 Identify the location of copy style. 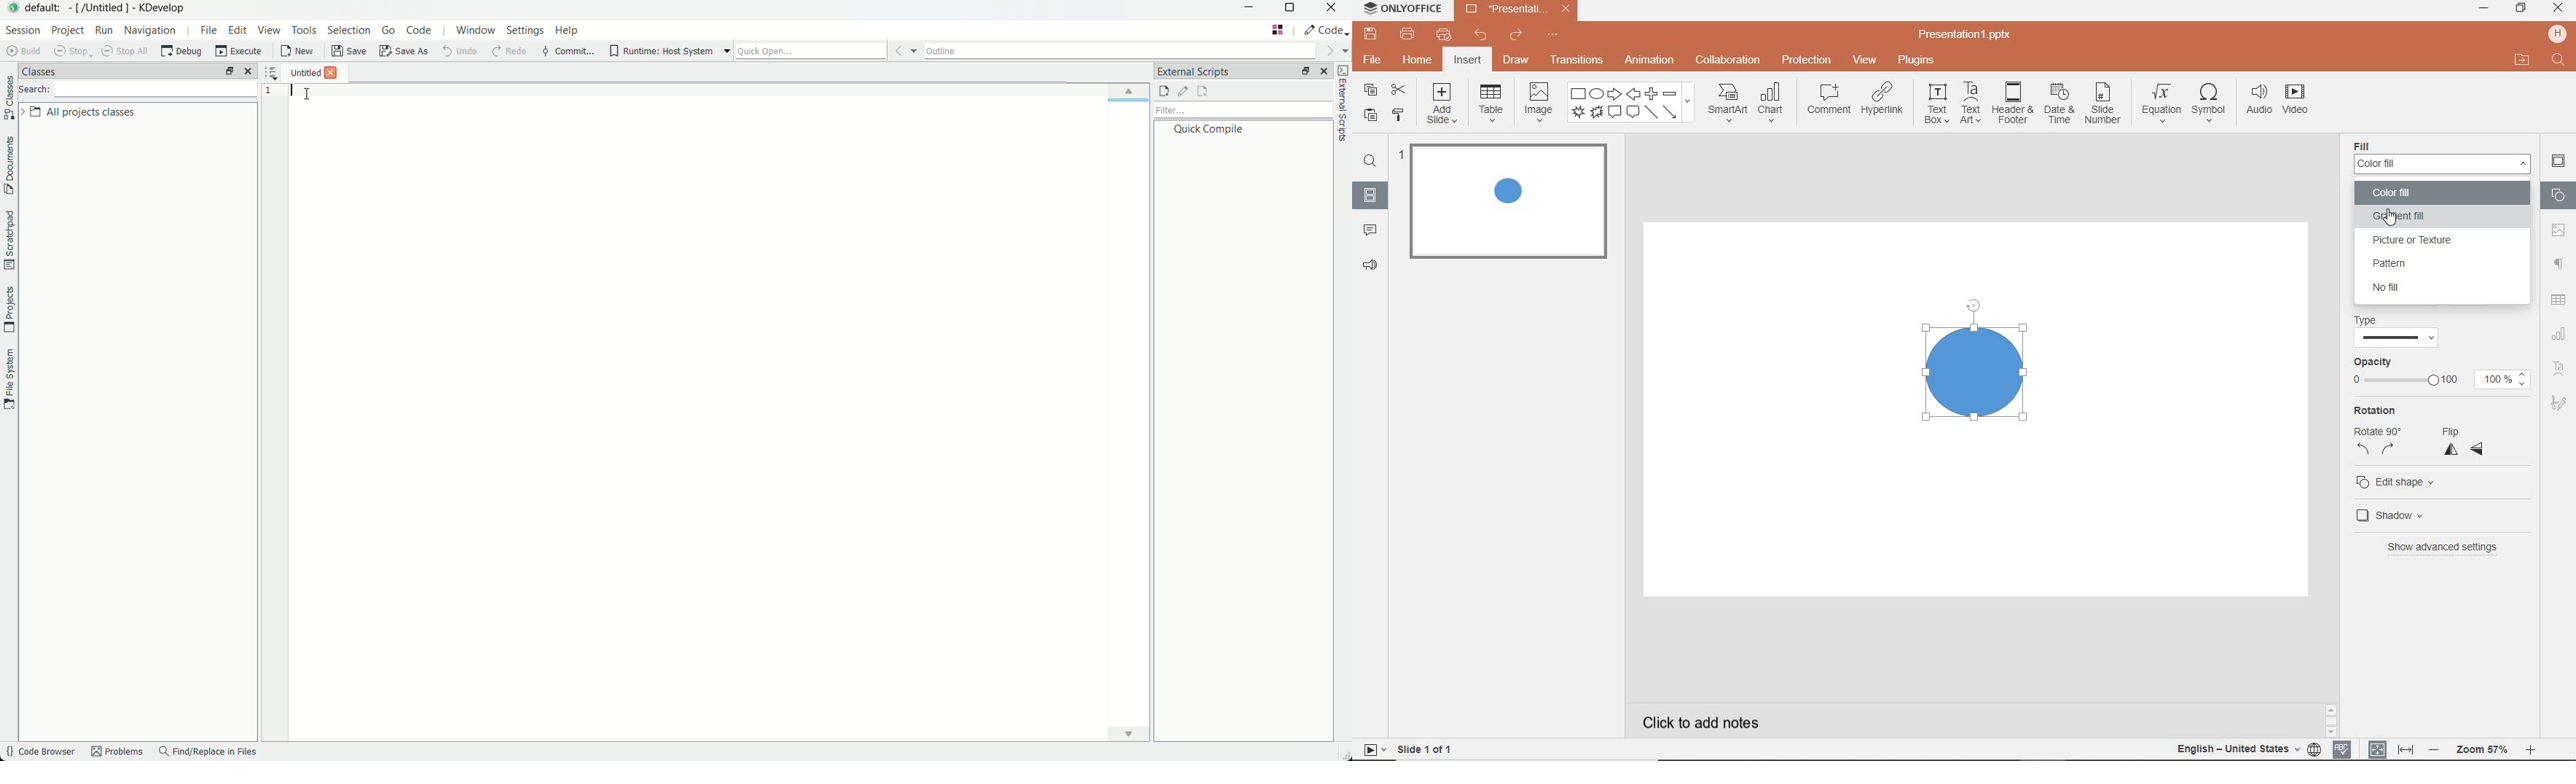
(1397, 117).